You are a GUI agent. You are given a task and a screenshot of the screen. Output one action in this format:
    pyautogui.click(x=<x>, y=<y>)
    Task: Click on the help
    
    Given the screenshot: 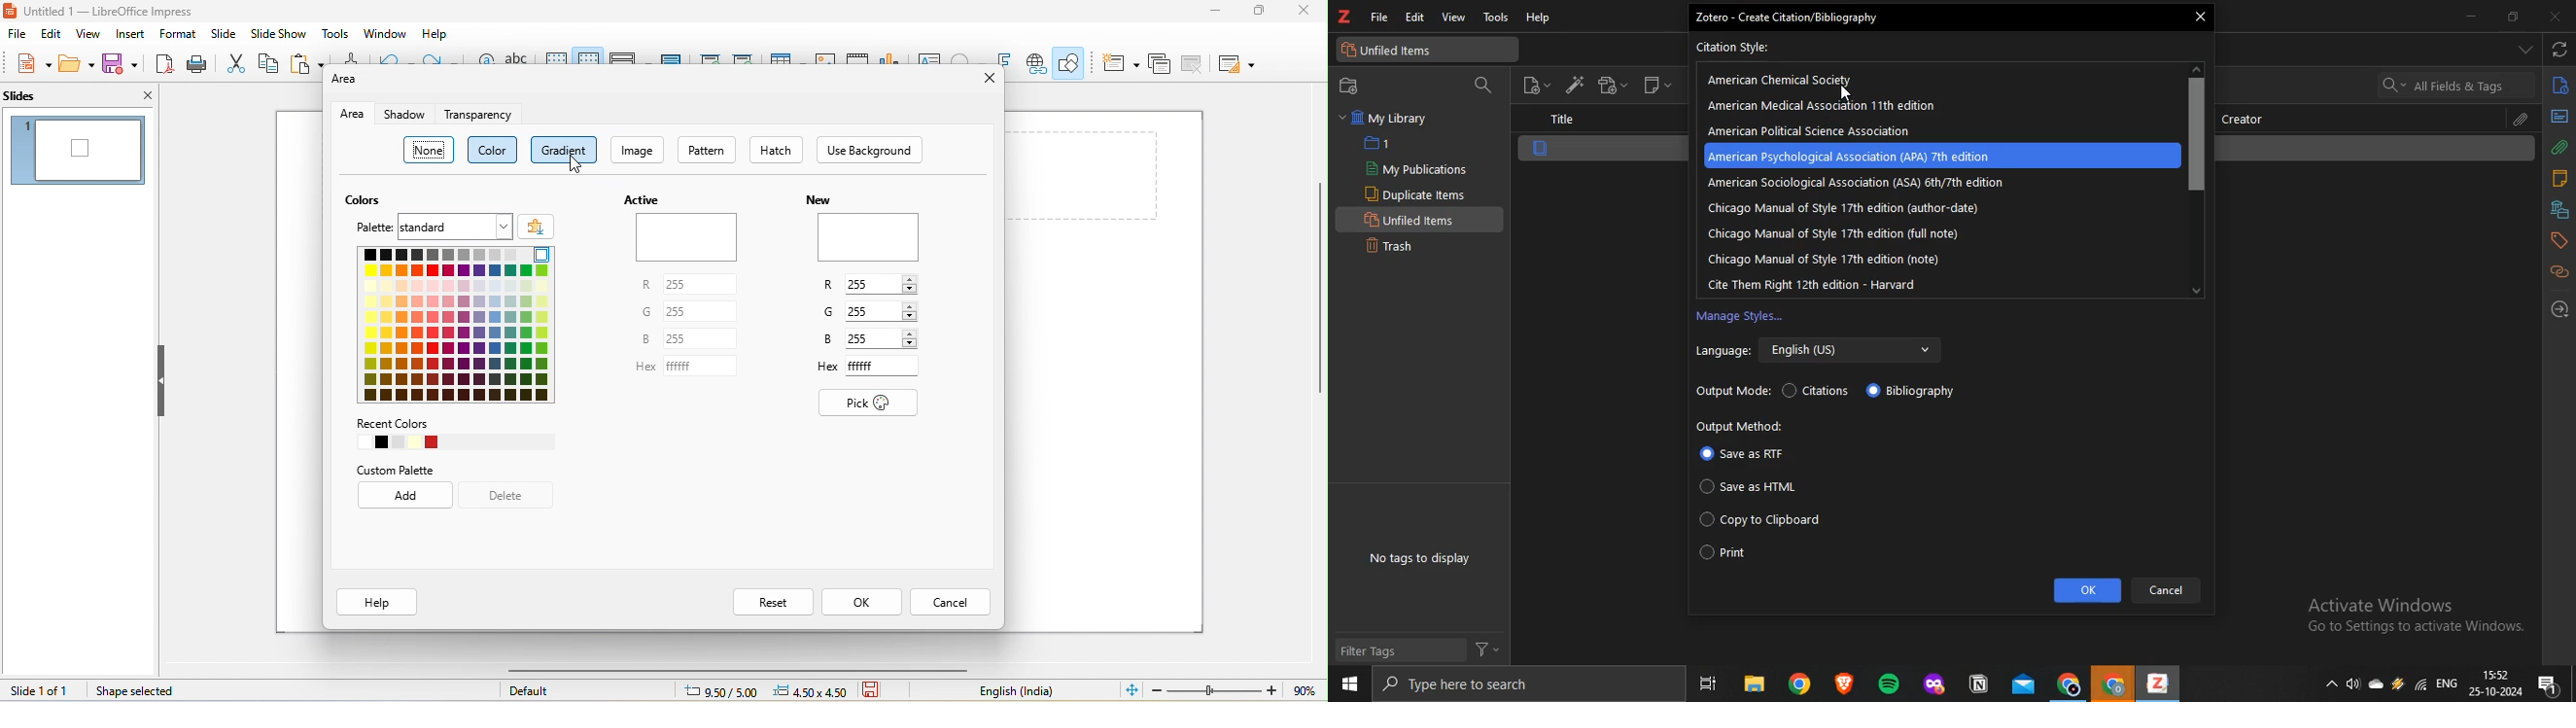 What is the action you would take?
    pyautogui.click(x=377, y=600)
    